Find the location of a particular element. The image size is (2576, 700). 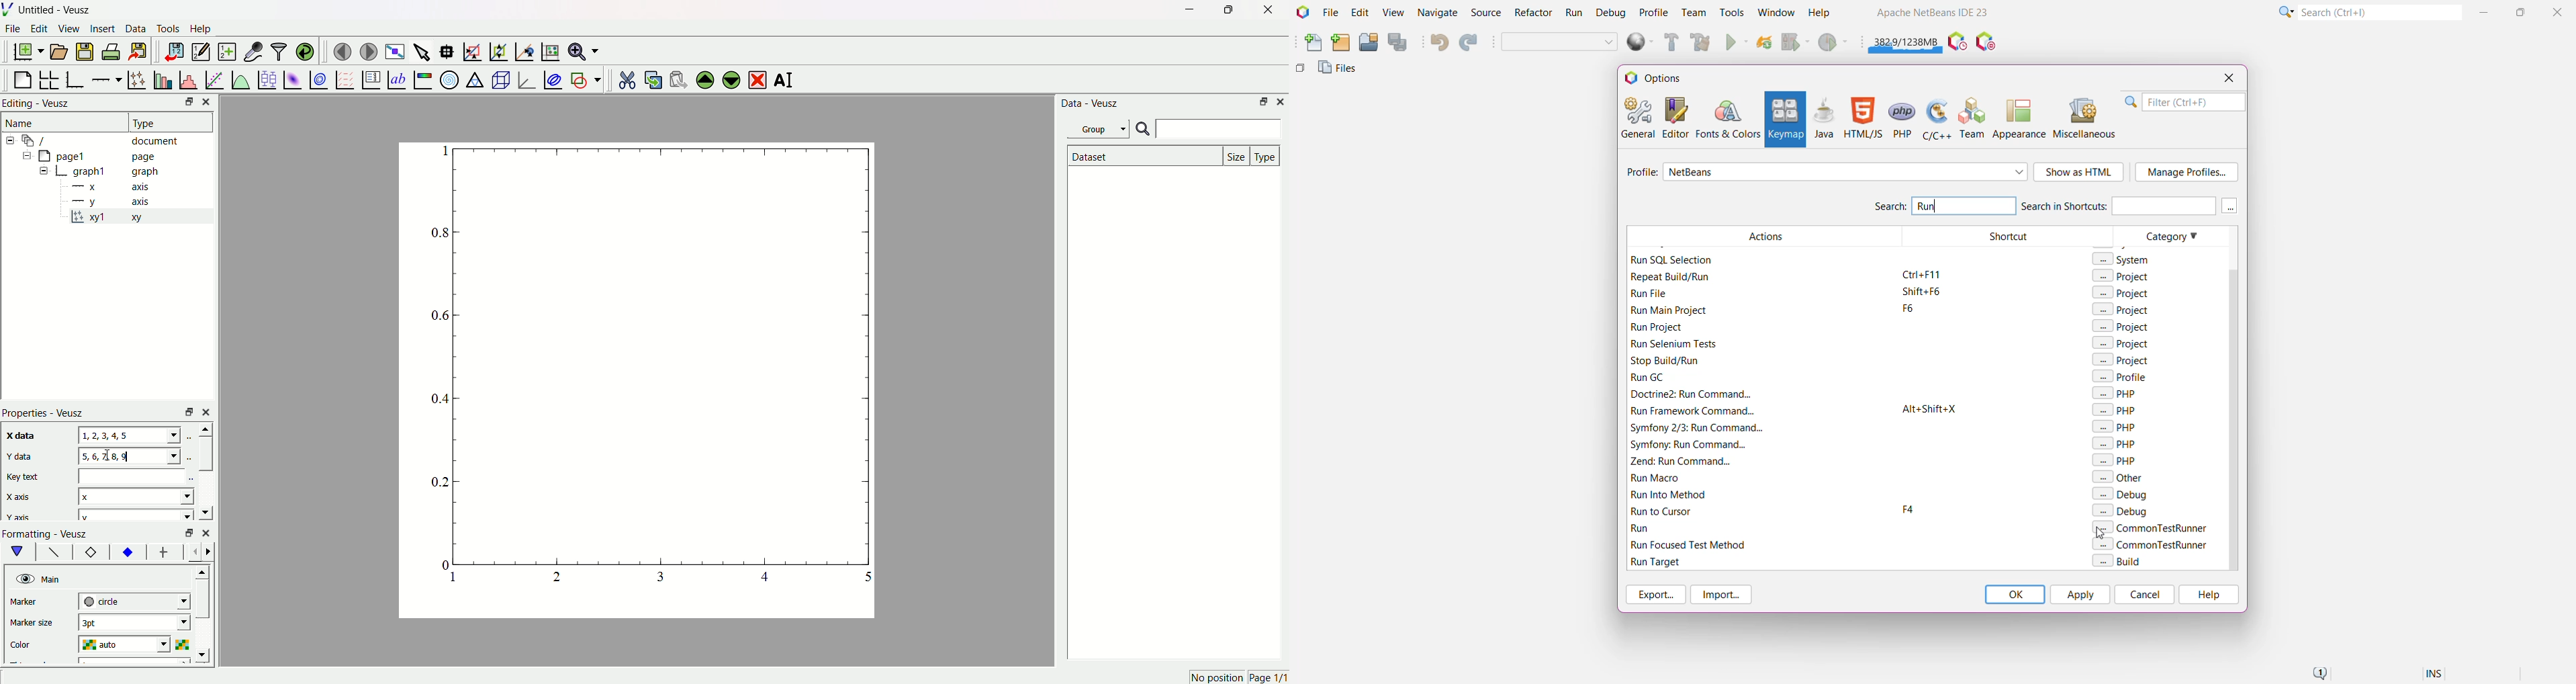

Export is located at coordinates (1654, 594).